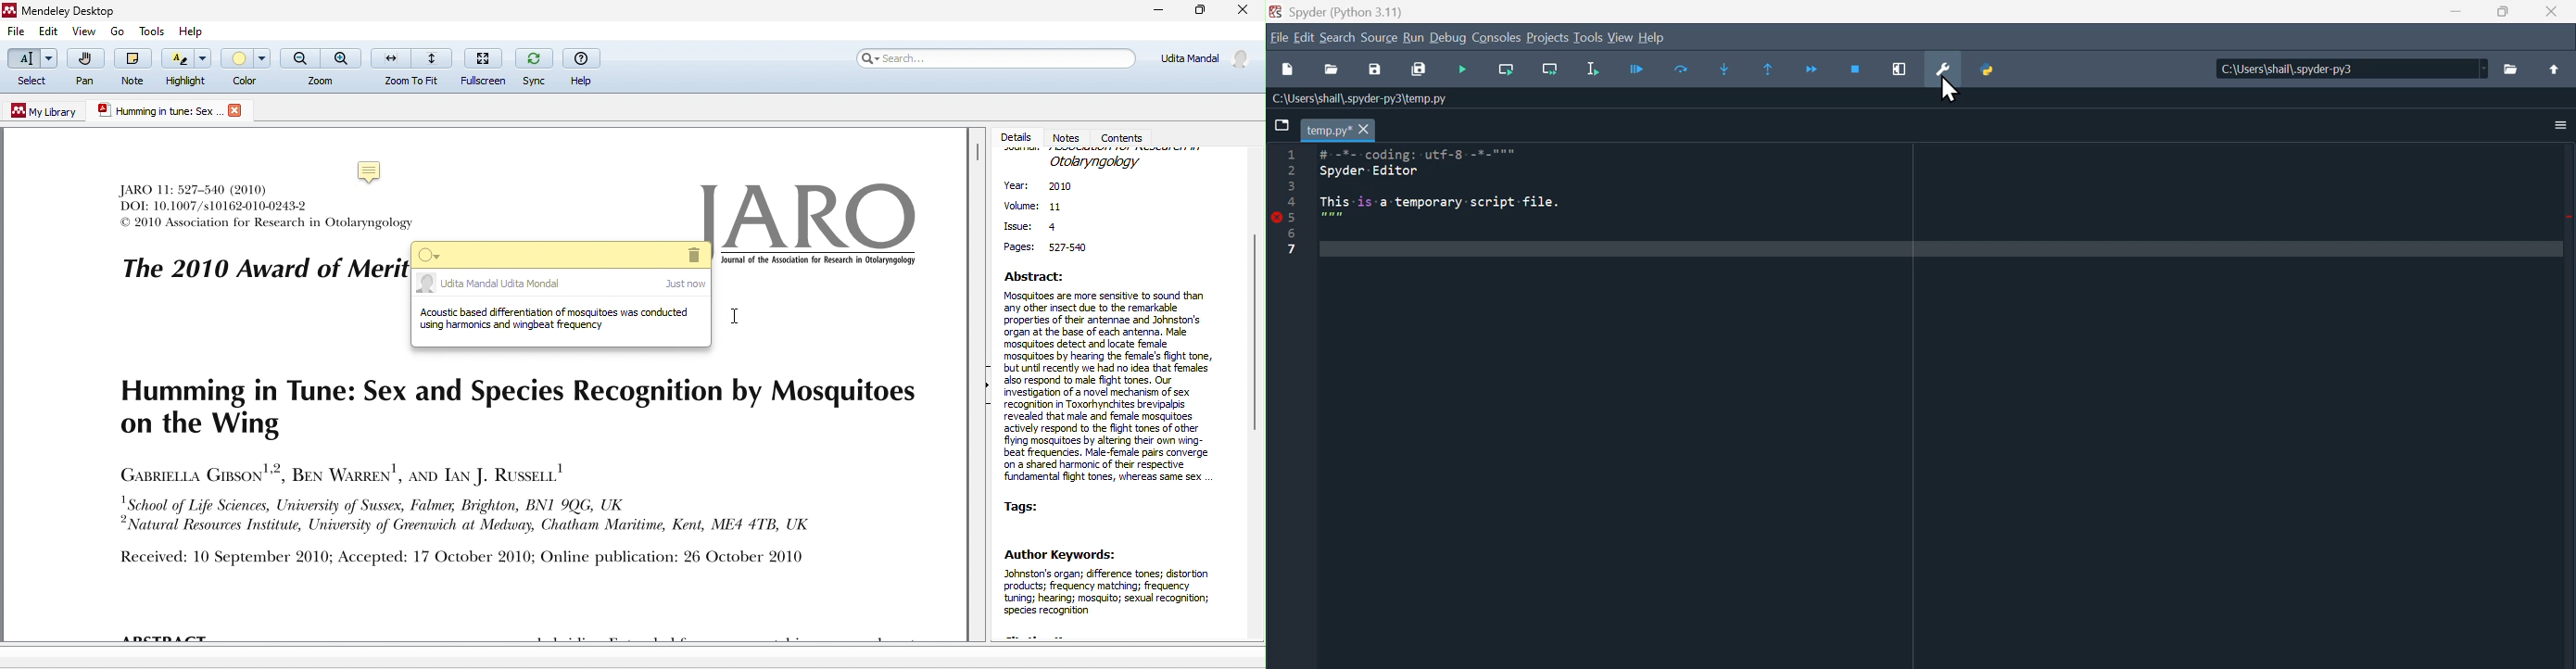 This screenshot has height=672, width=2576. I want to click on Continue execution until next function, so click(1813, 67).